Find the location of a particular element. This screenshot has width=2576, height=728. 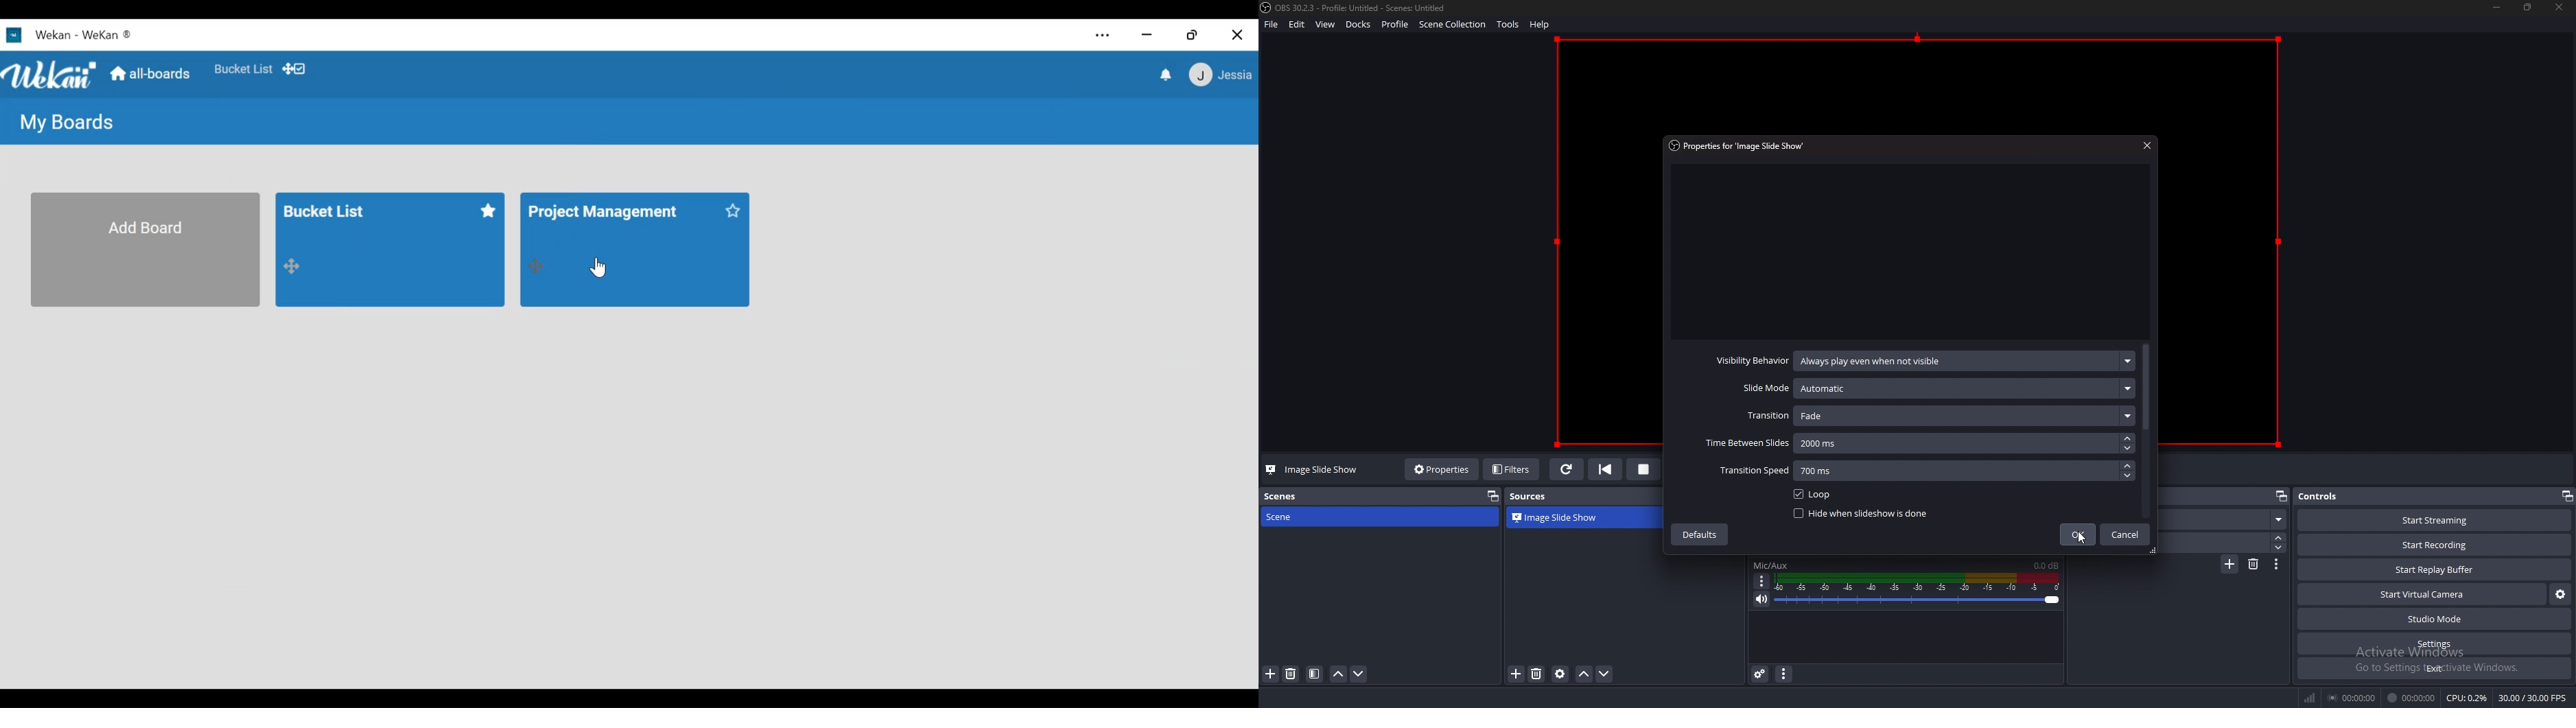

mute is located at coordinates (1763, 598).